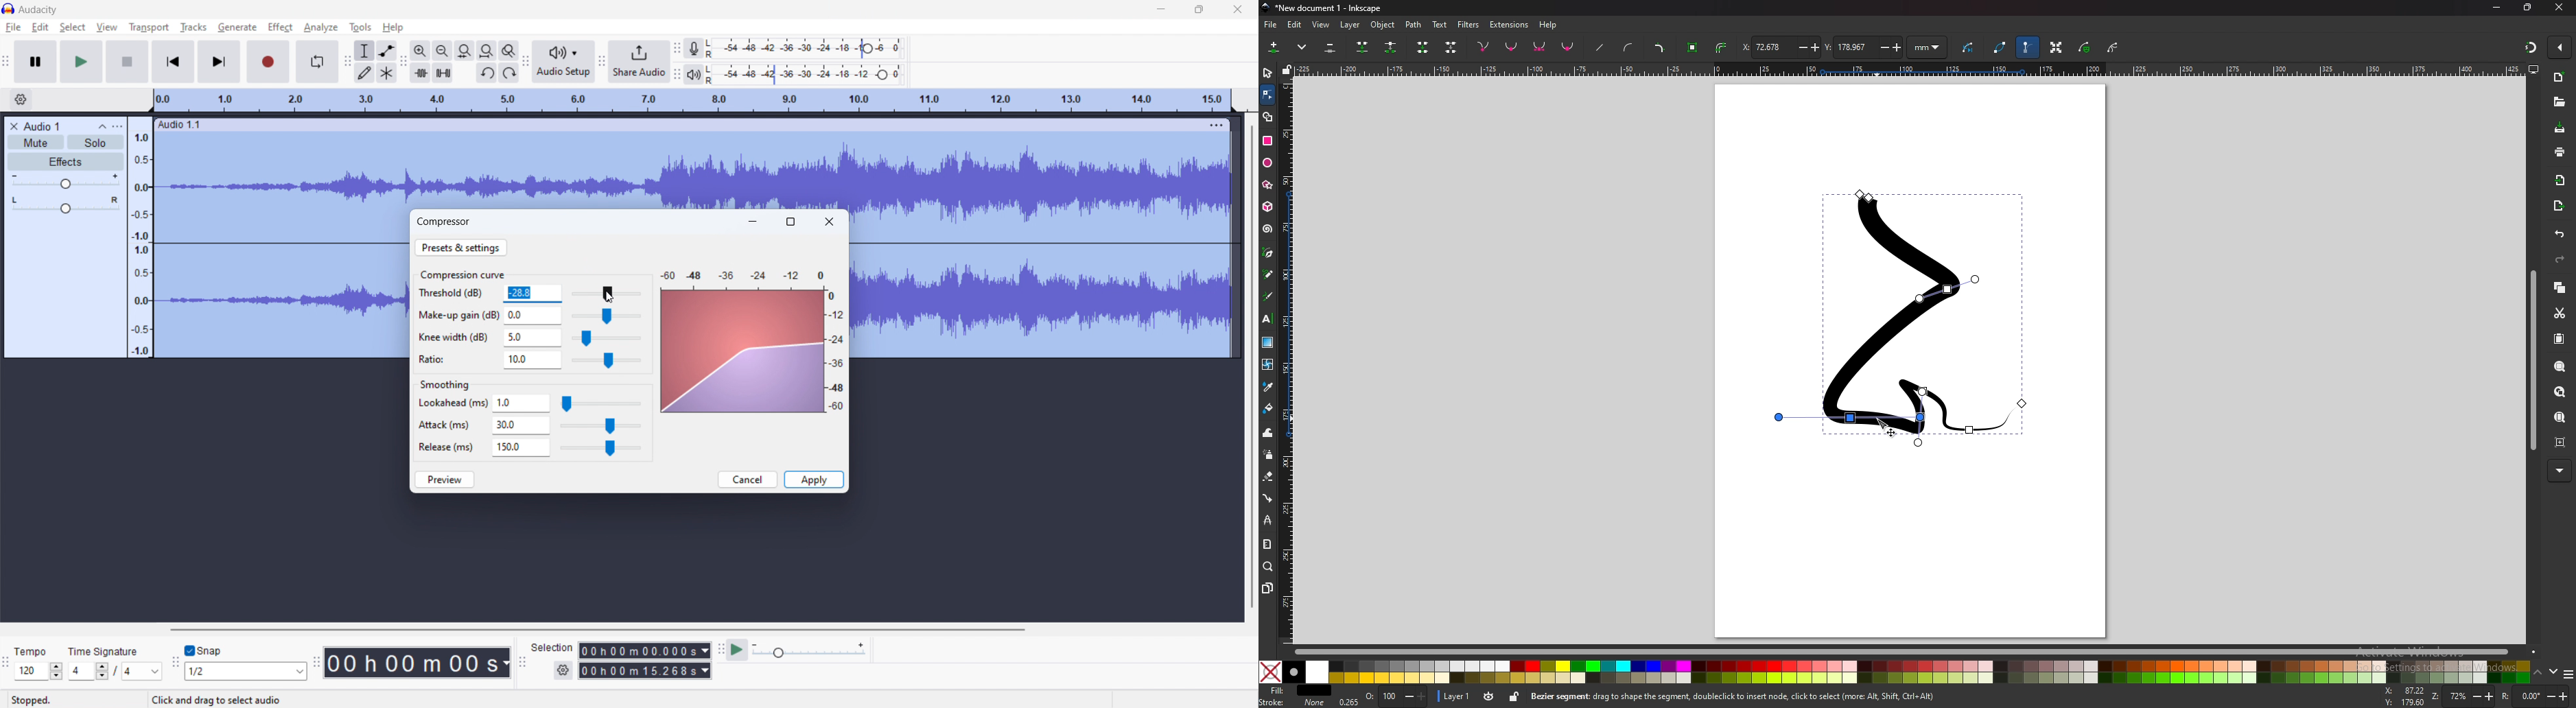 The width and height of the screenshot is (2576, 728). What do you see at coordinates (1268, 477) in the screenshot?
I see `erase` at bounding box center [1268, 477].